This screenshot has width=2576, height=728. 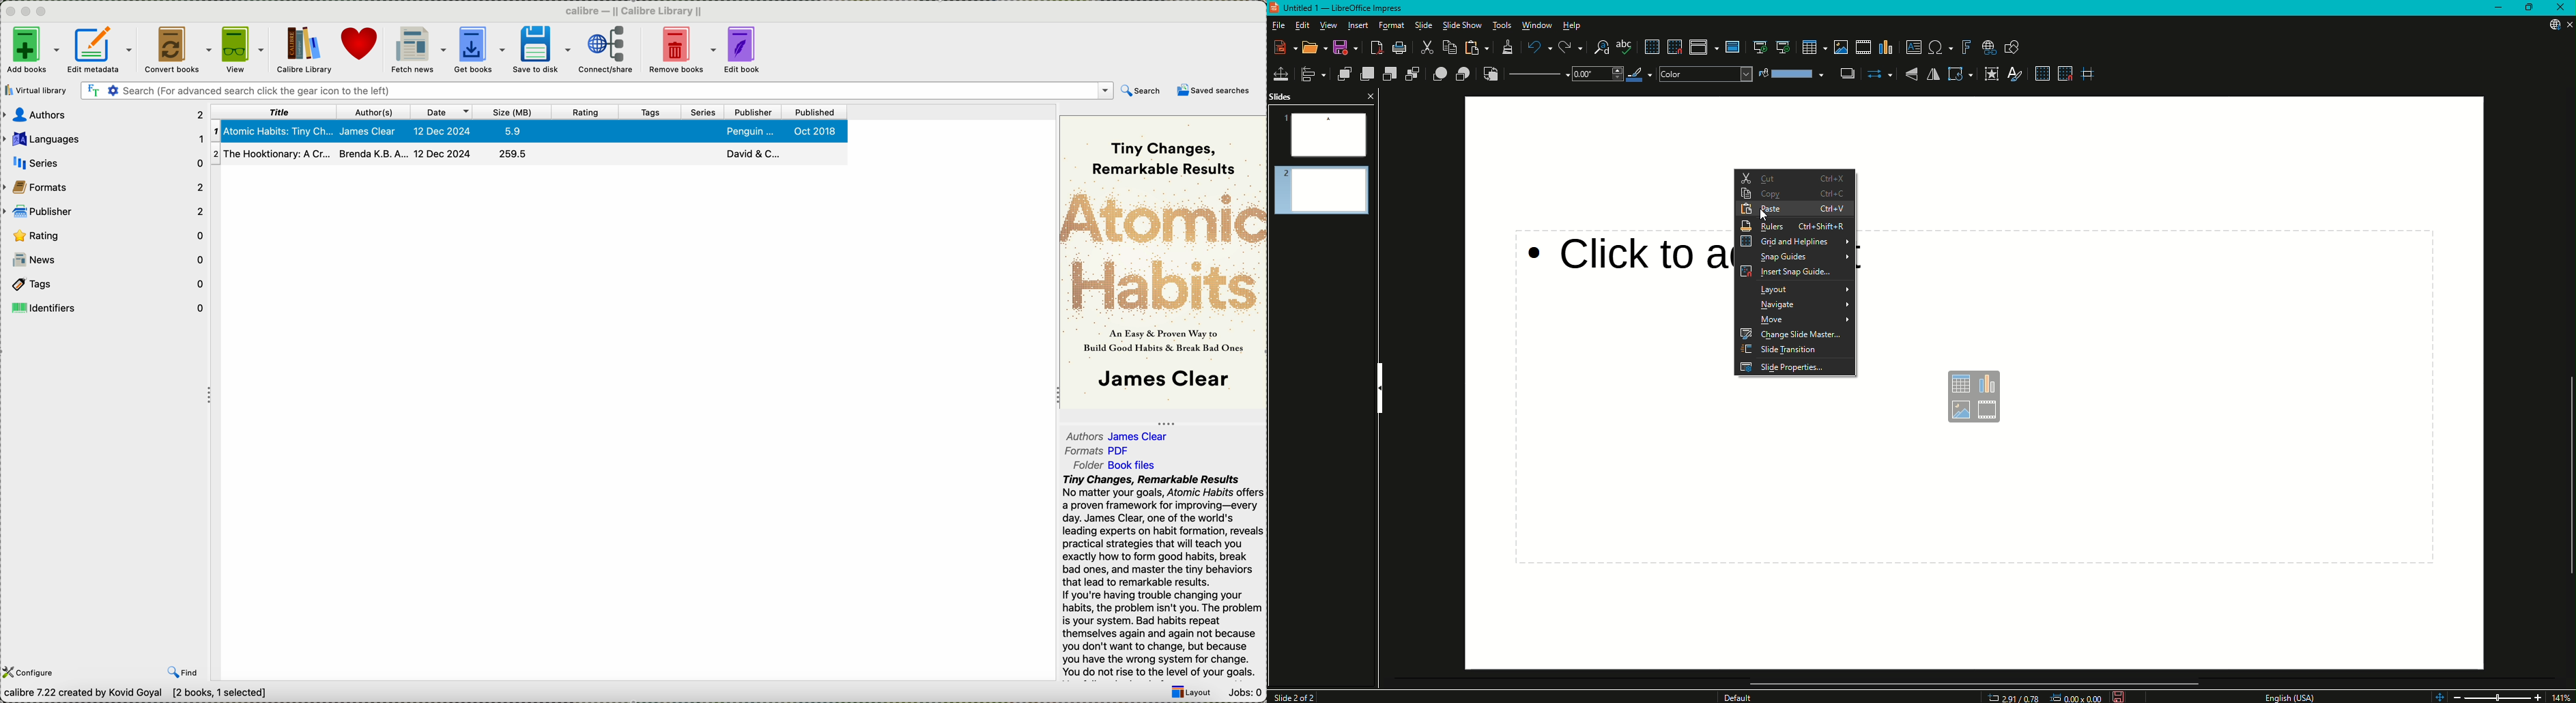 I want to click on Save, so click(x=1342, y=47).